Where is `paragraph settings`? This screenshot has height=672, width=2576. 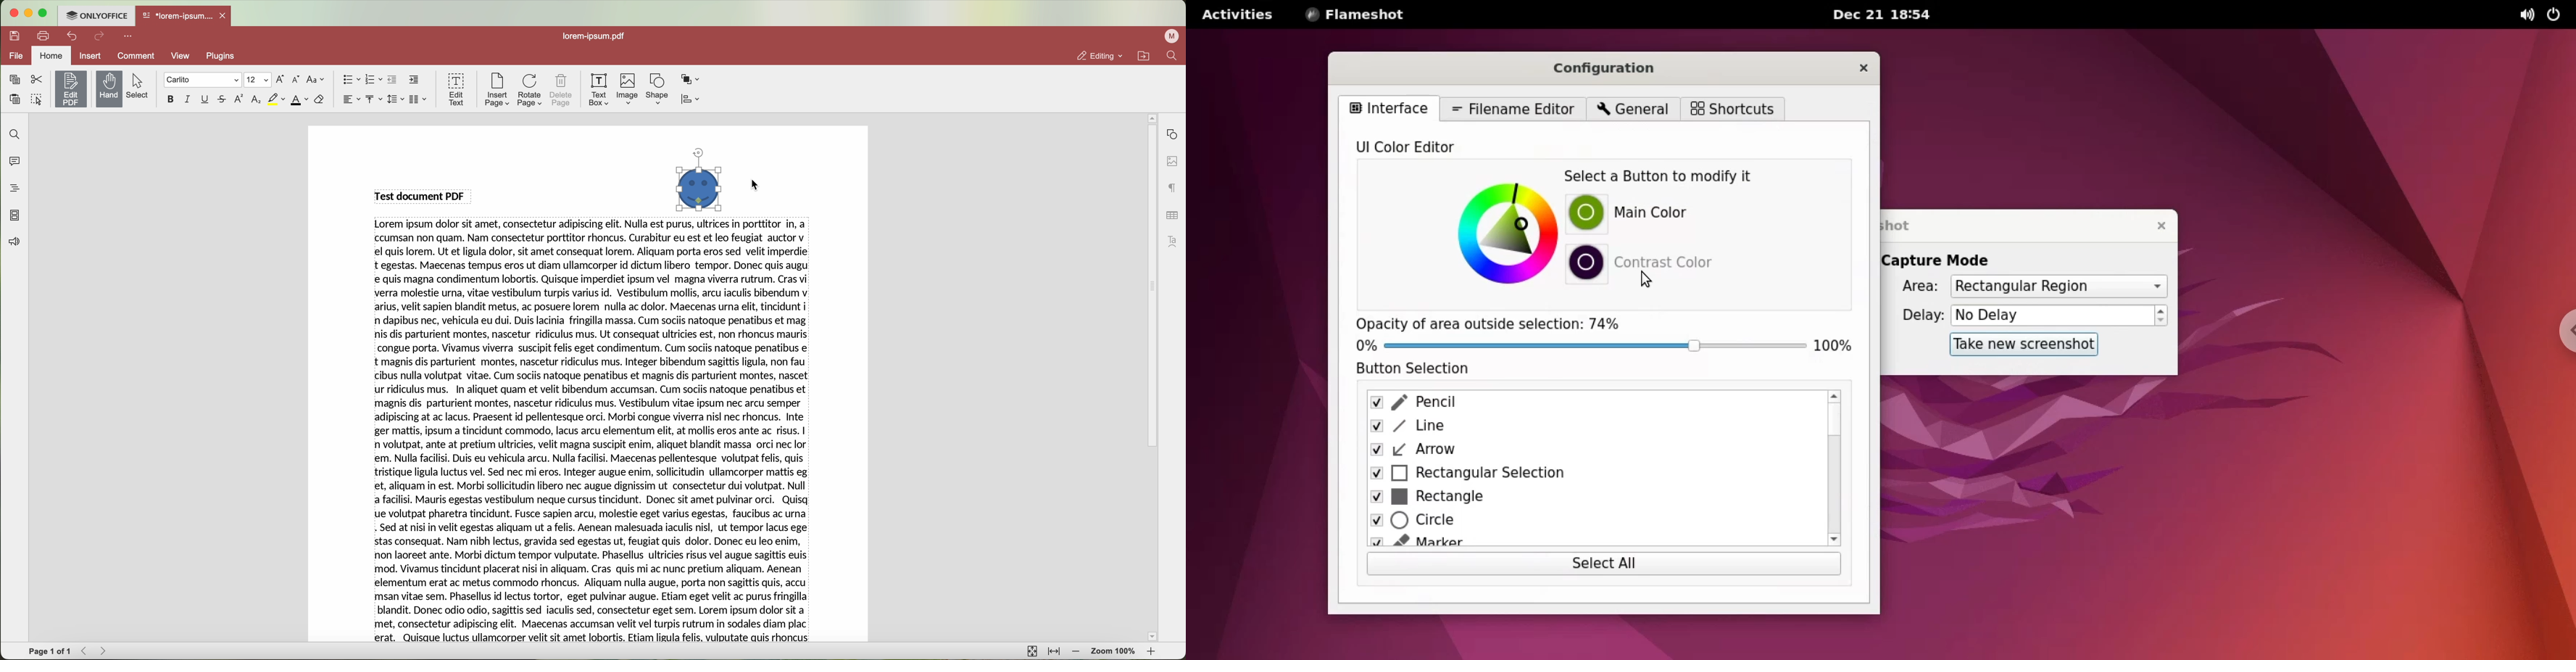 paragraph settings is located at coordinates (1170, 188).